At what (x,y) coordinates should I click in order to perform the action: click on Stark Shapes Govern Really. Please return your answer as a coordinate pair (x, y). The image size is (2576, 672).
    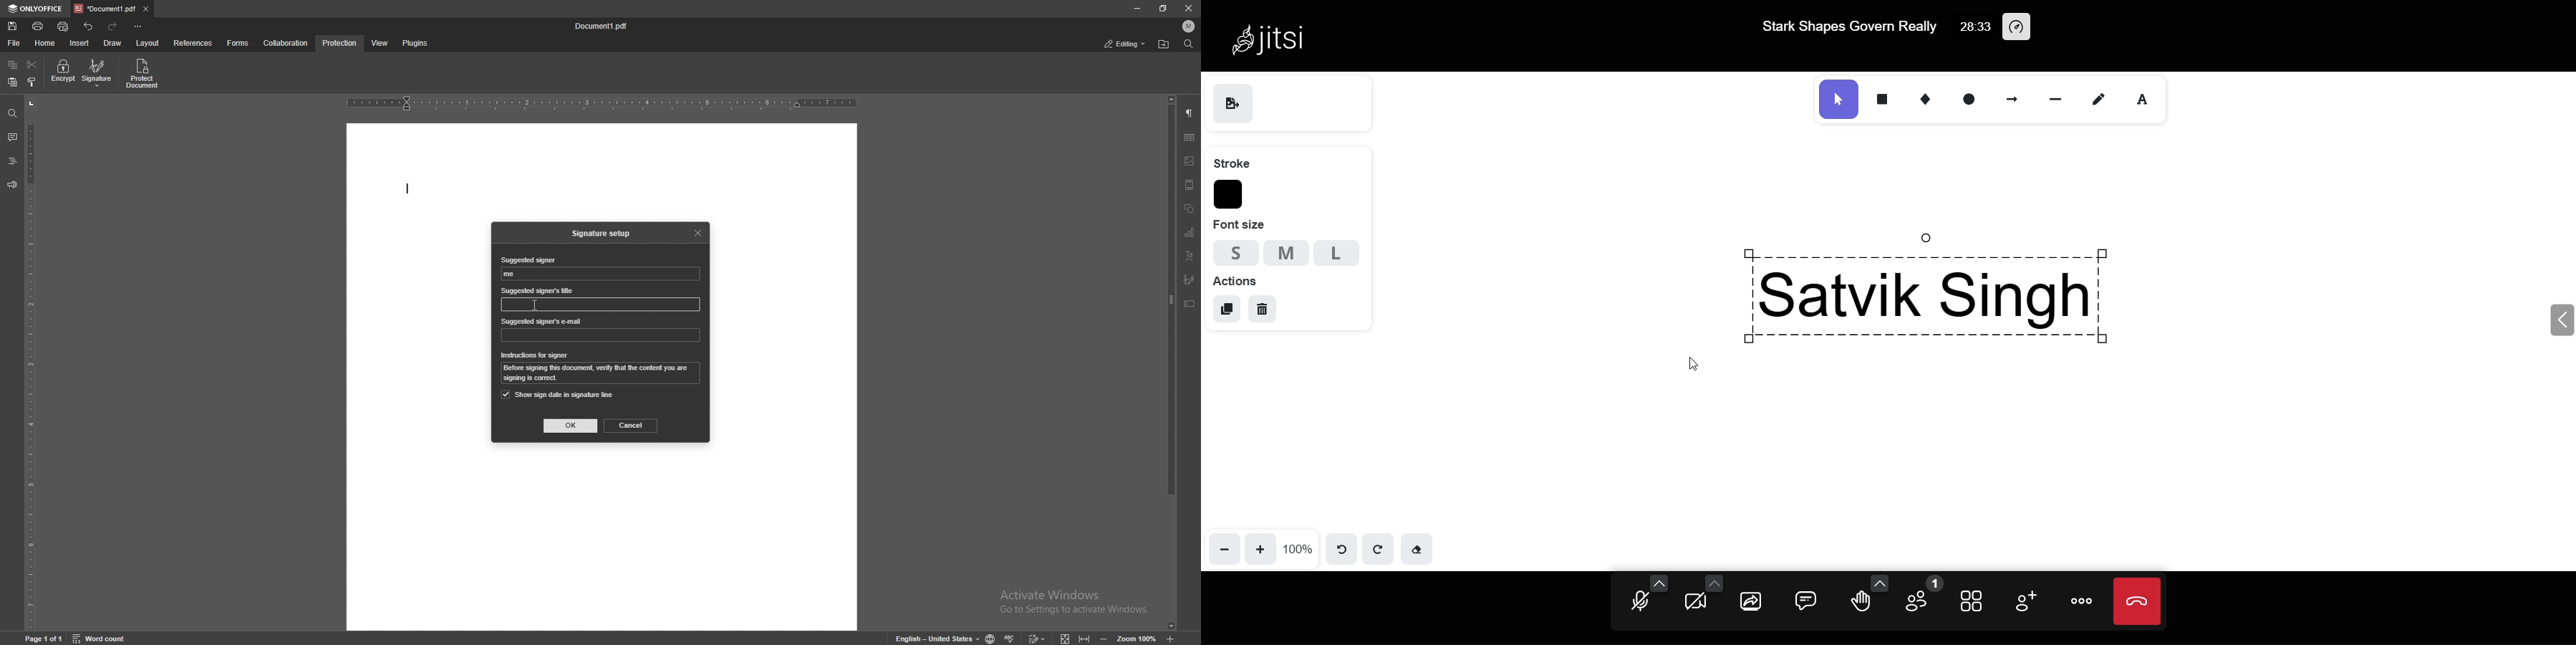
    Looking at the image, I should click on (1849, 29).